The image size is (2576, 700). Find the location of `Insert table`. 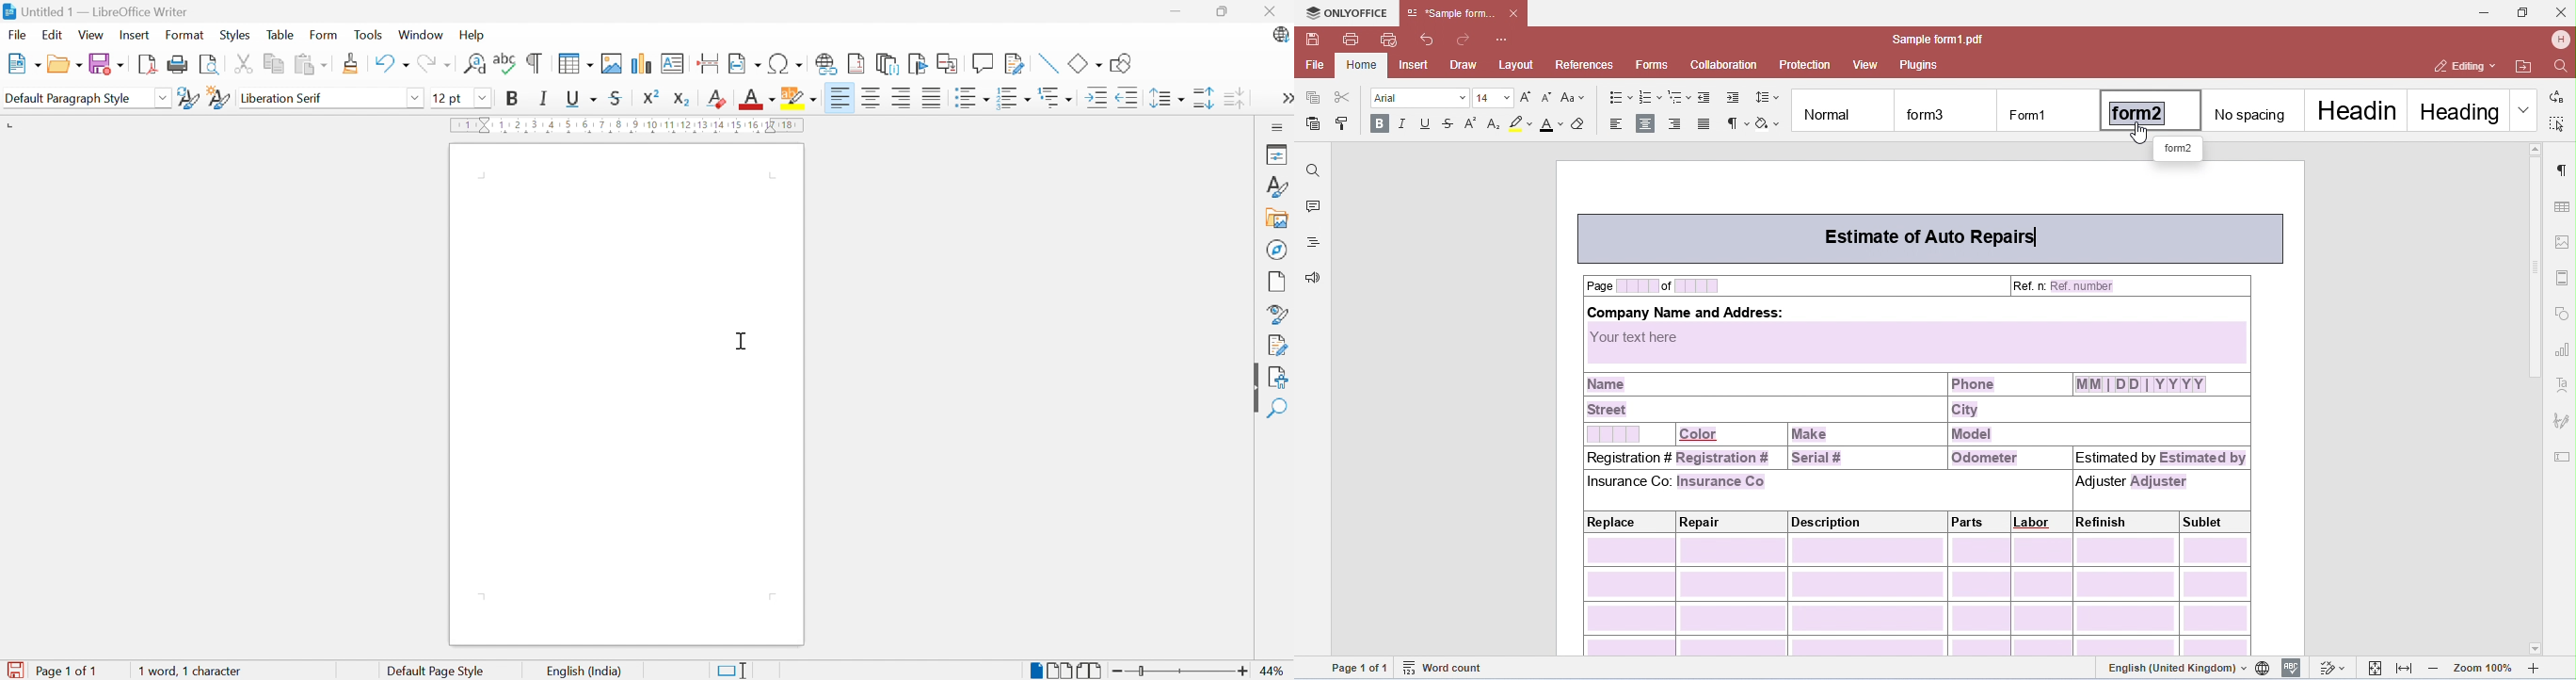

Insert table is located at coordinates (575, 63).